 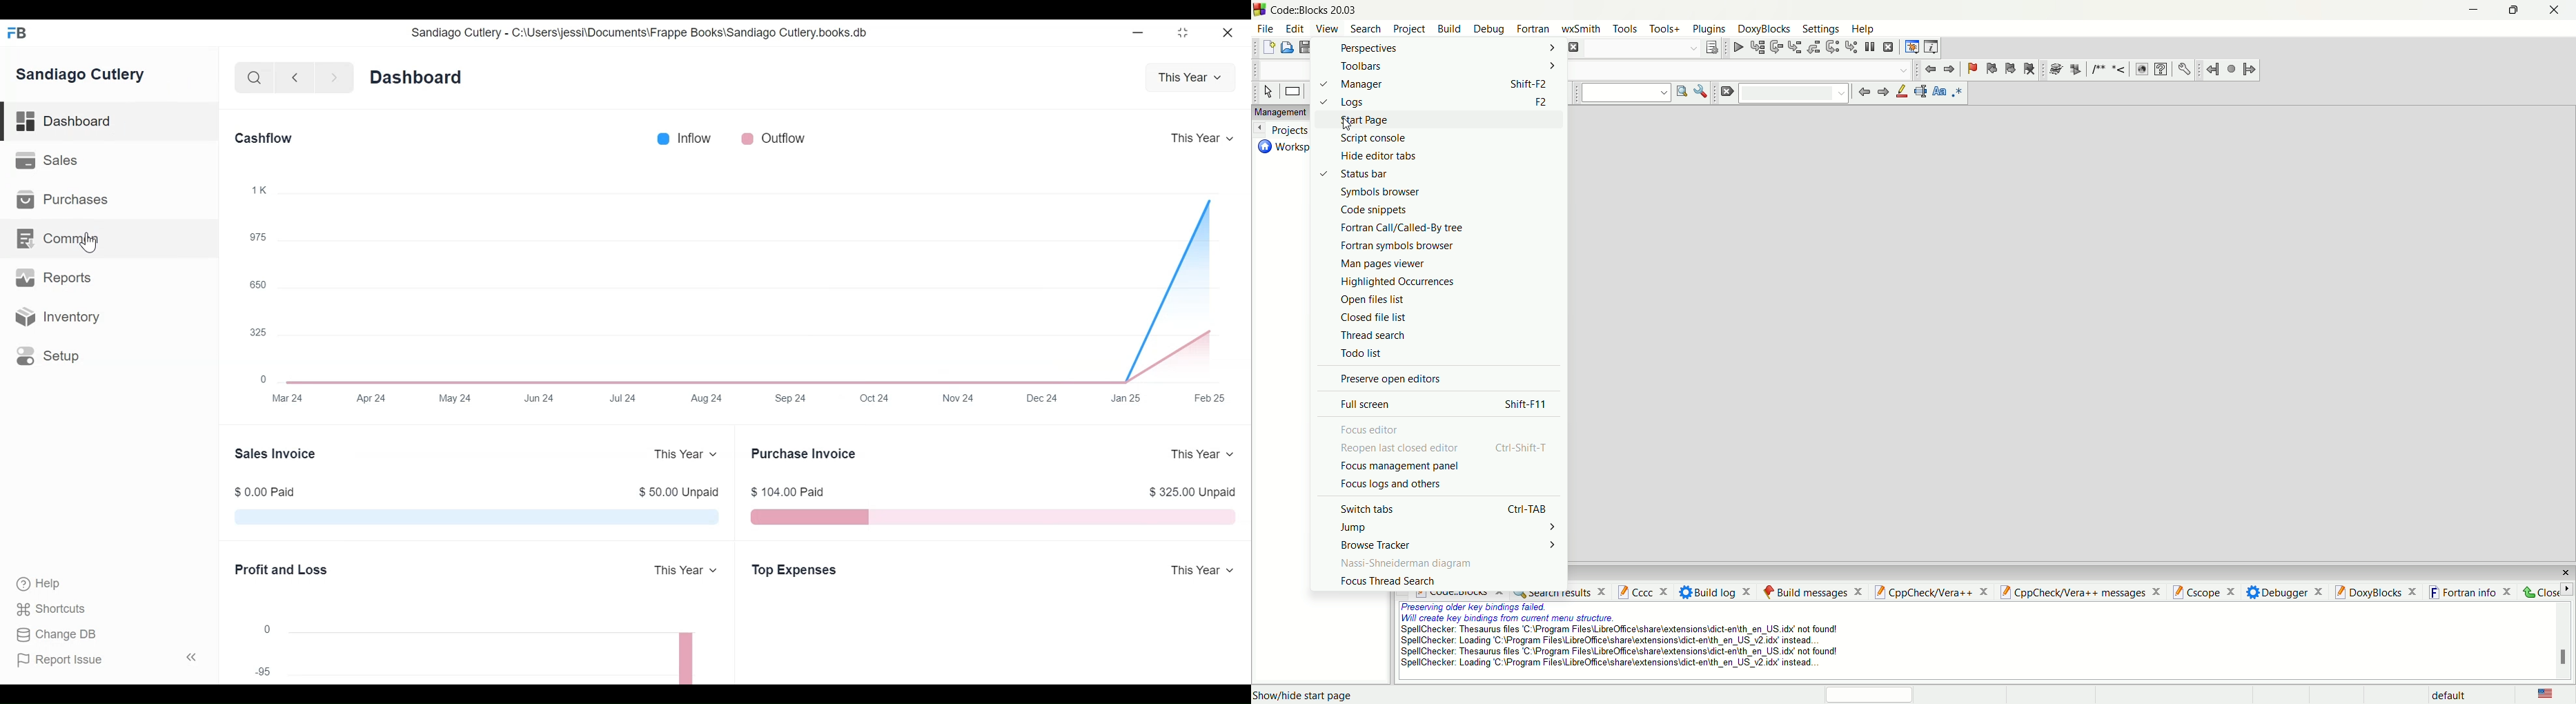 What do you see at coordinates (687, 454) in the screenshot?
I see `This Year` at bounding box center [687, 454].